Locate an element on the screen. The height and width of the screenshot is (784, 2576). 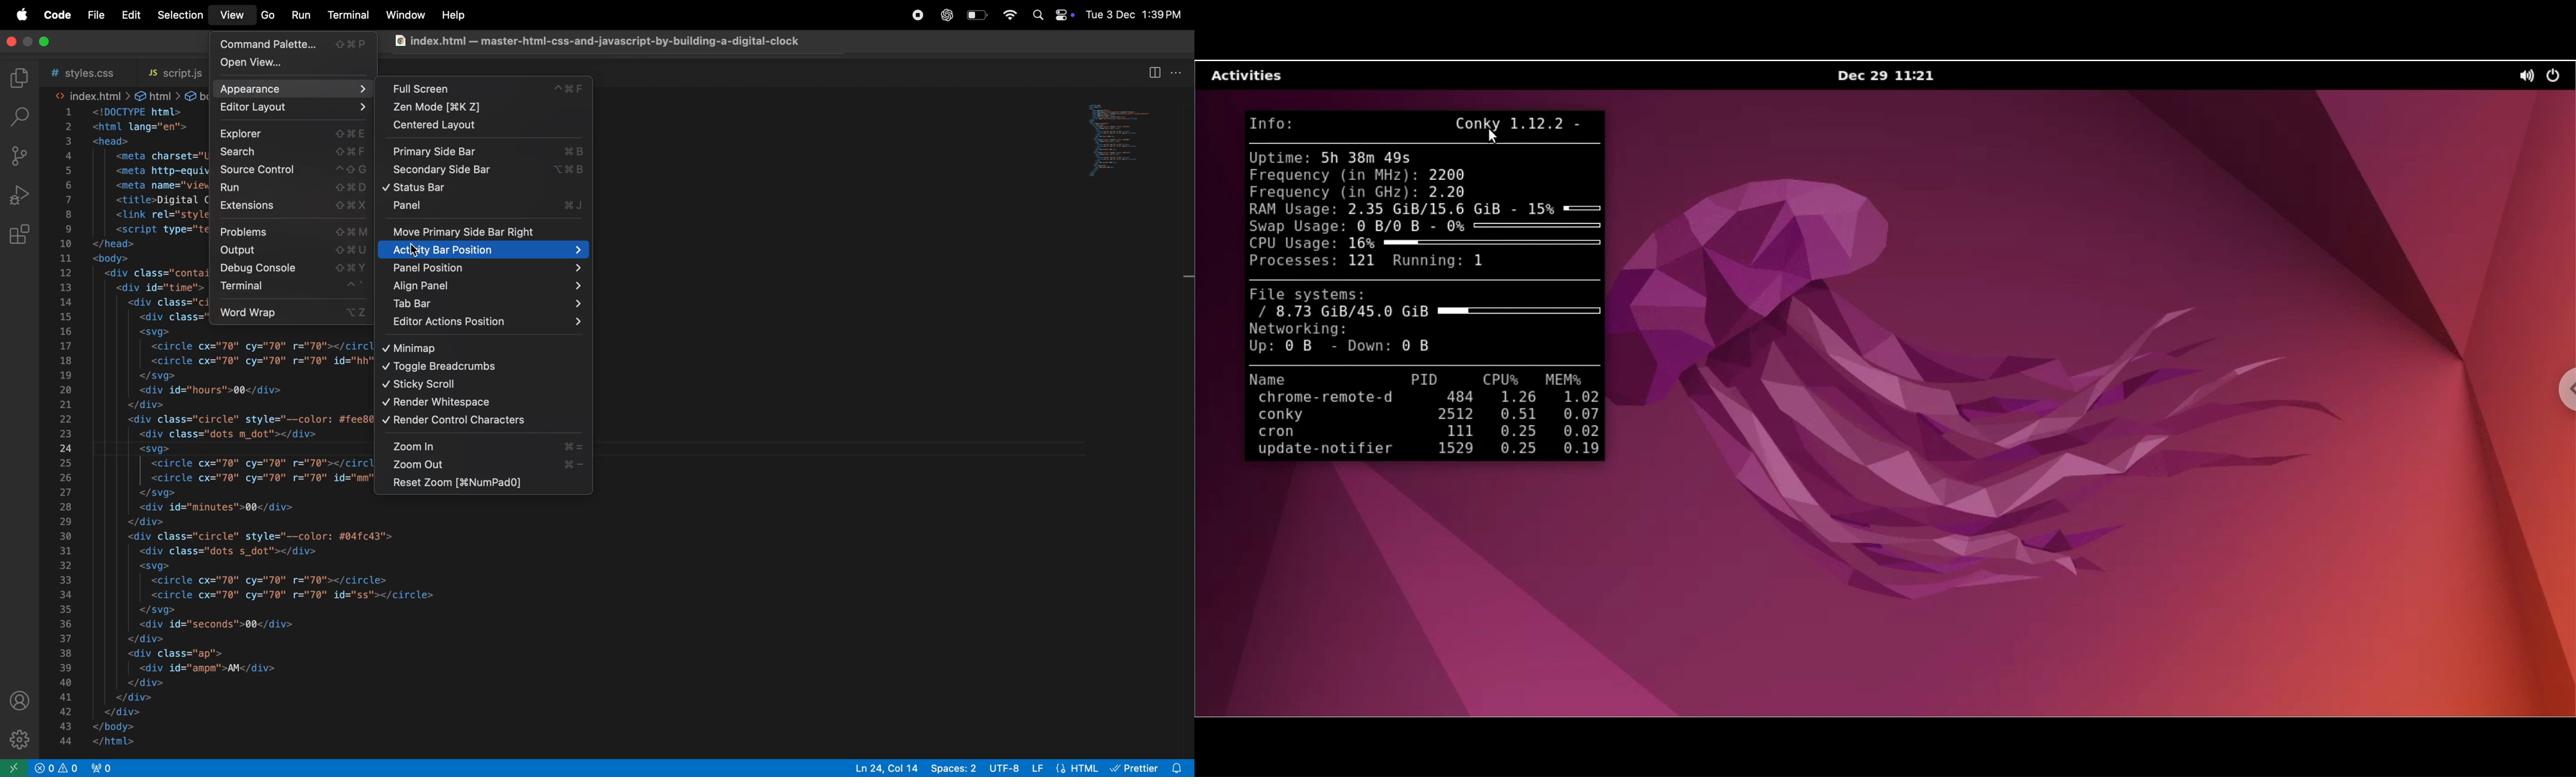
toggle screen is located at coordinates (30, 39).